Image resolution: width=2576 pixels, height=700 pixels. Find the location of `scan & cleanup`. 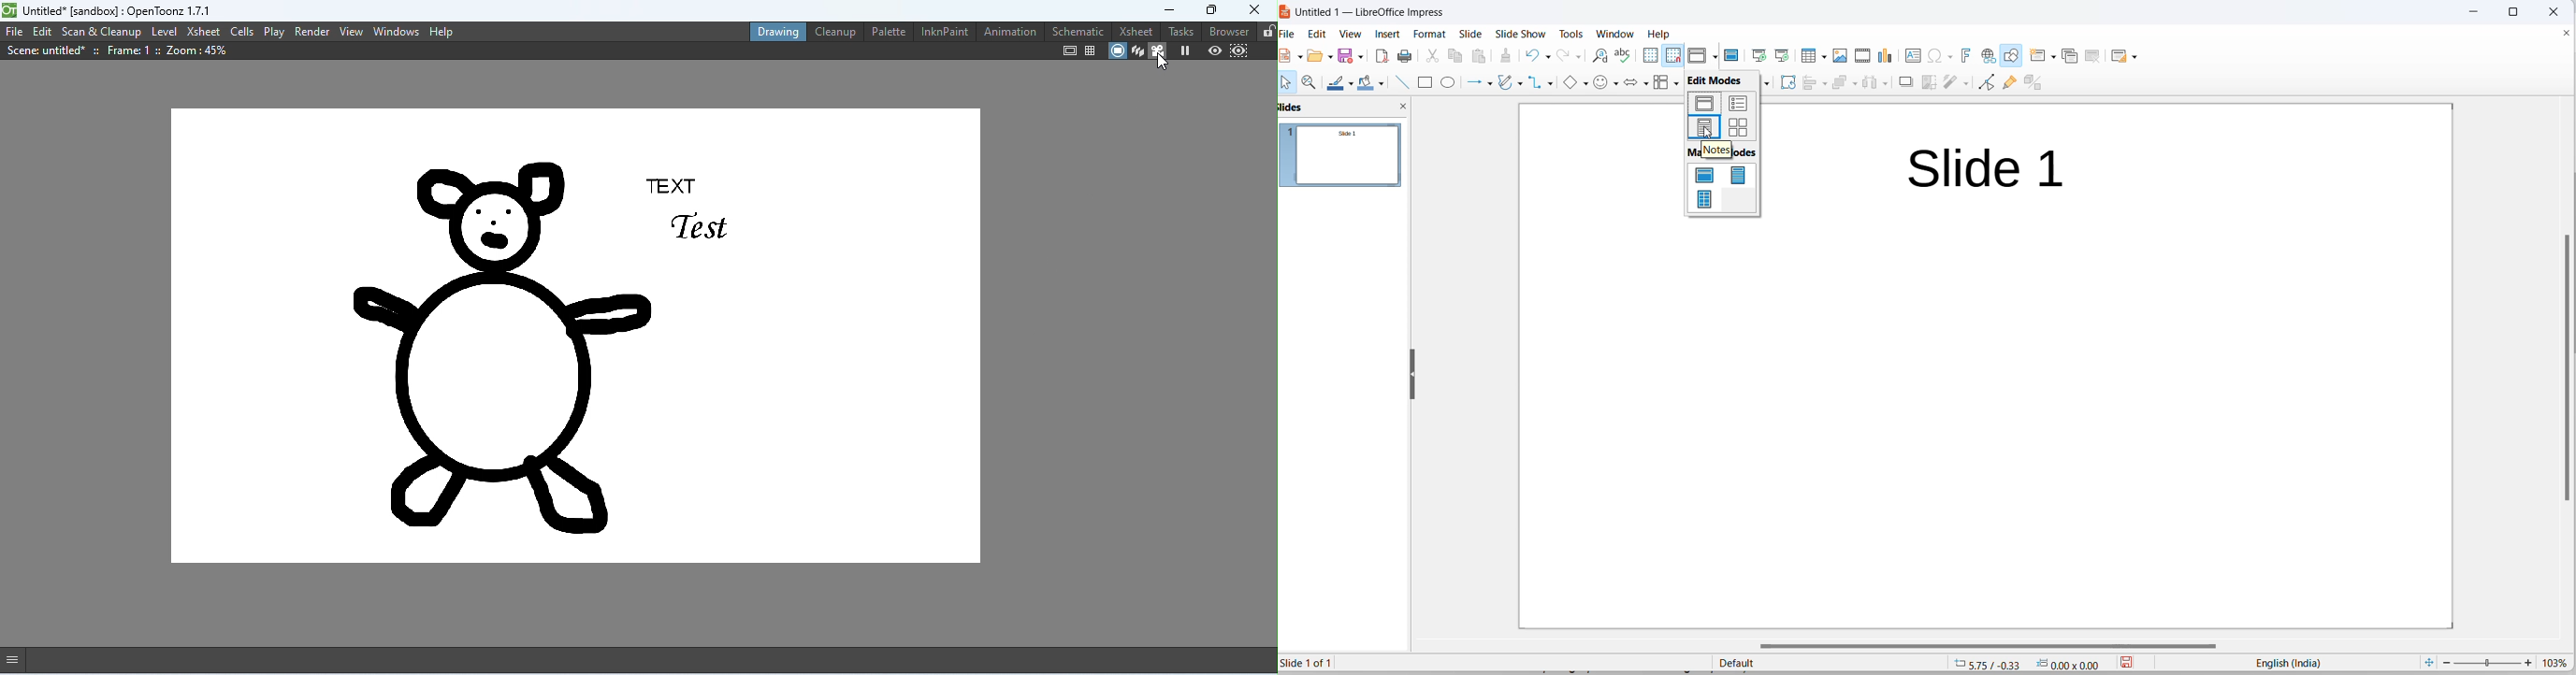

scan & cleanup is located at coordinates (103, 32).